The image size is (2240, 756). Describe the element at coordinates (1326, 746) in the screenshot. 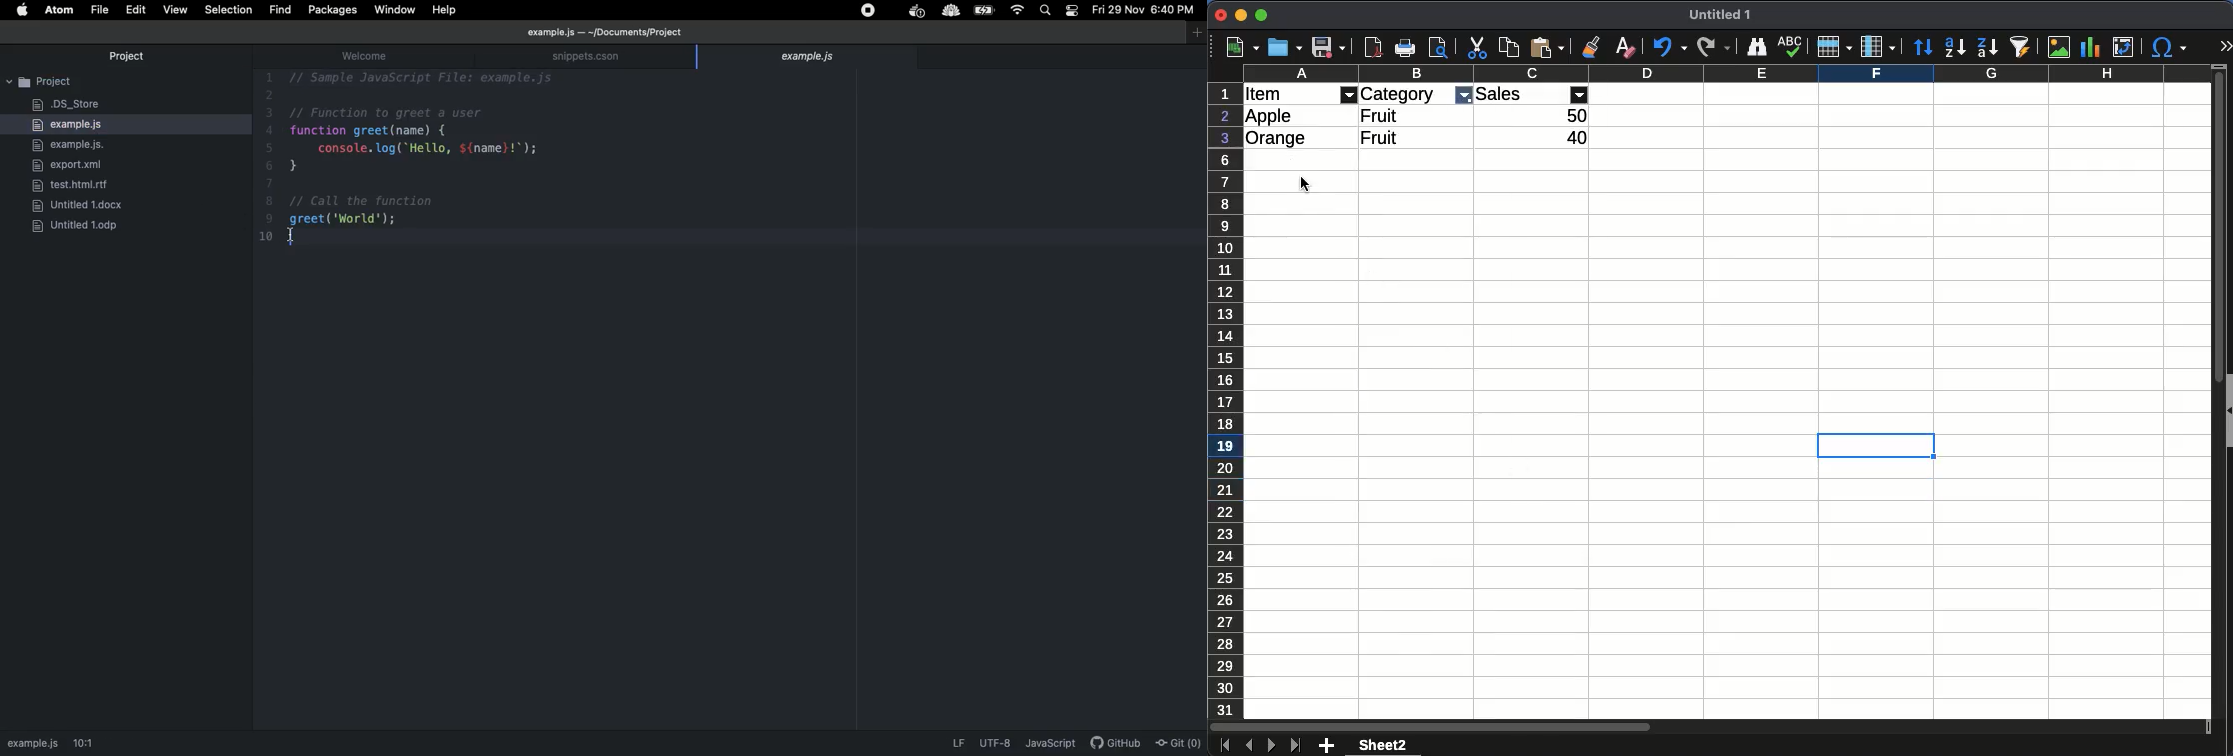

I see `add` at that location.